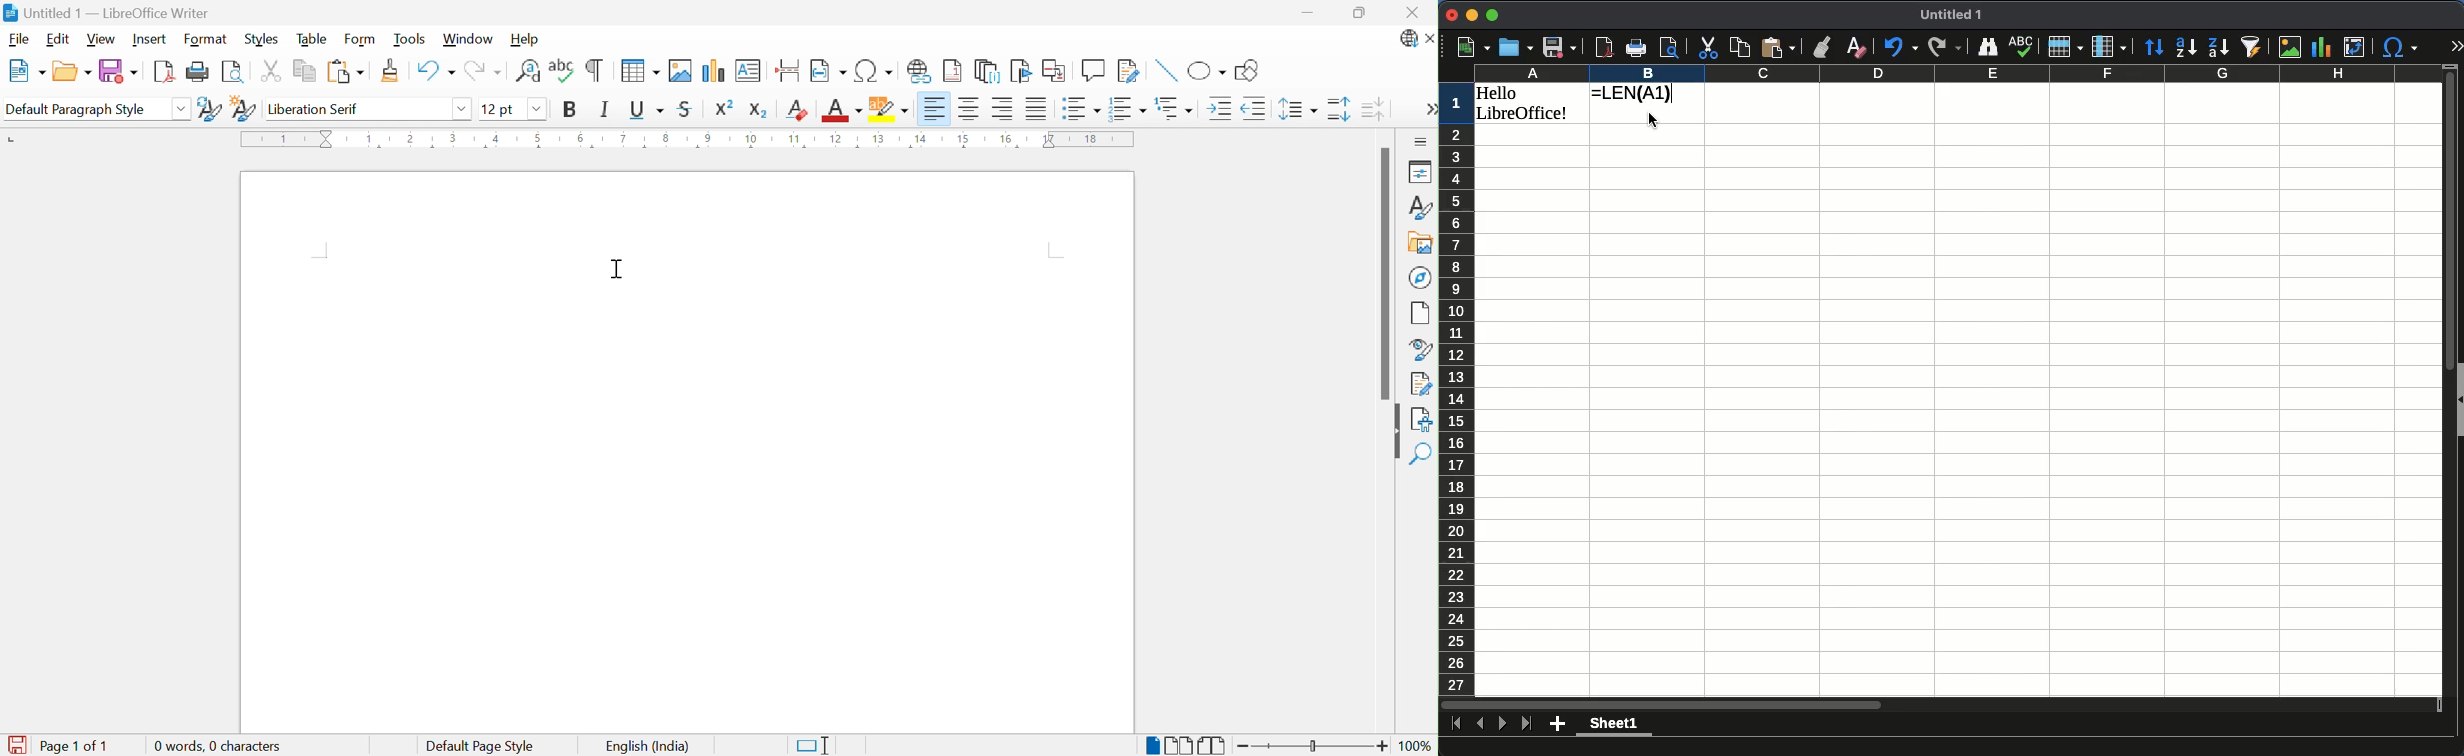 Image resolution: width=2464 pixels, height=756 pixels. What do you see at coordinates (304, 72) in the screenshot?
I see `Copy` at bounding box center [304, 72].